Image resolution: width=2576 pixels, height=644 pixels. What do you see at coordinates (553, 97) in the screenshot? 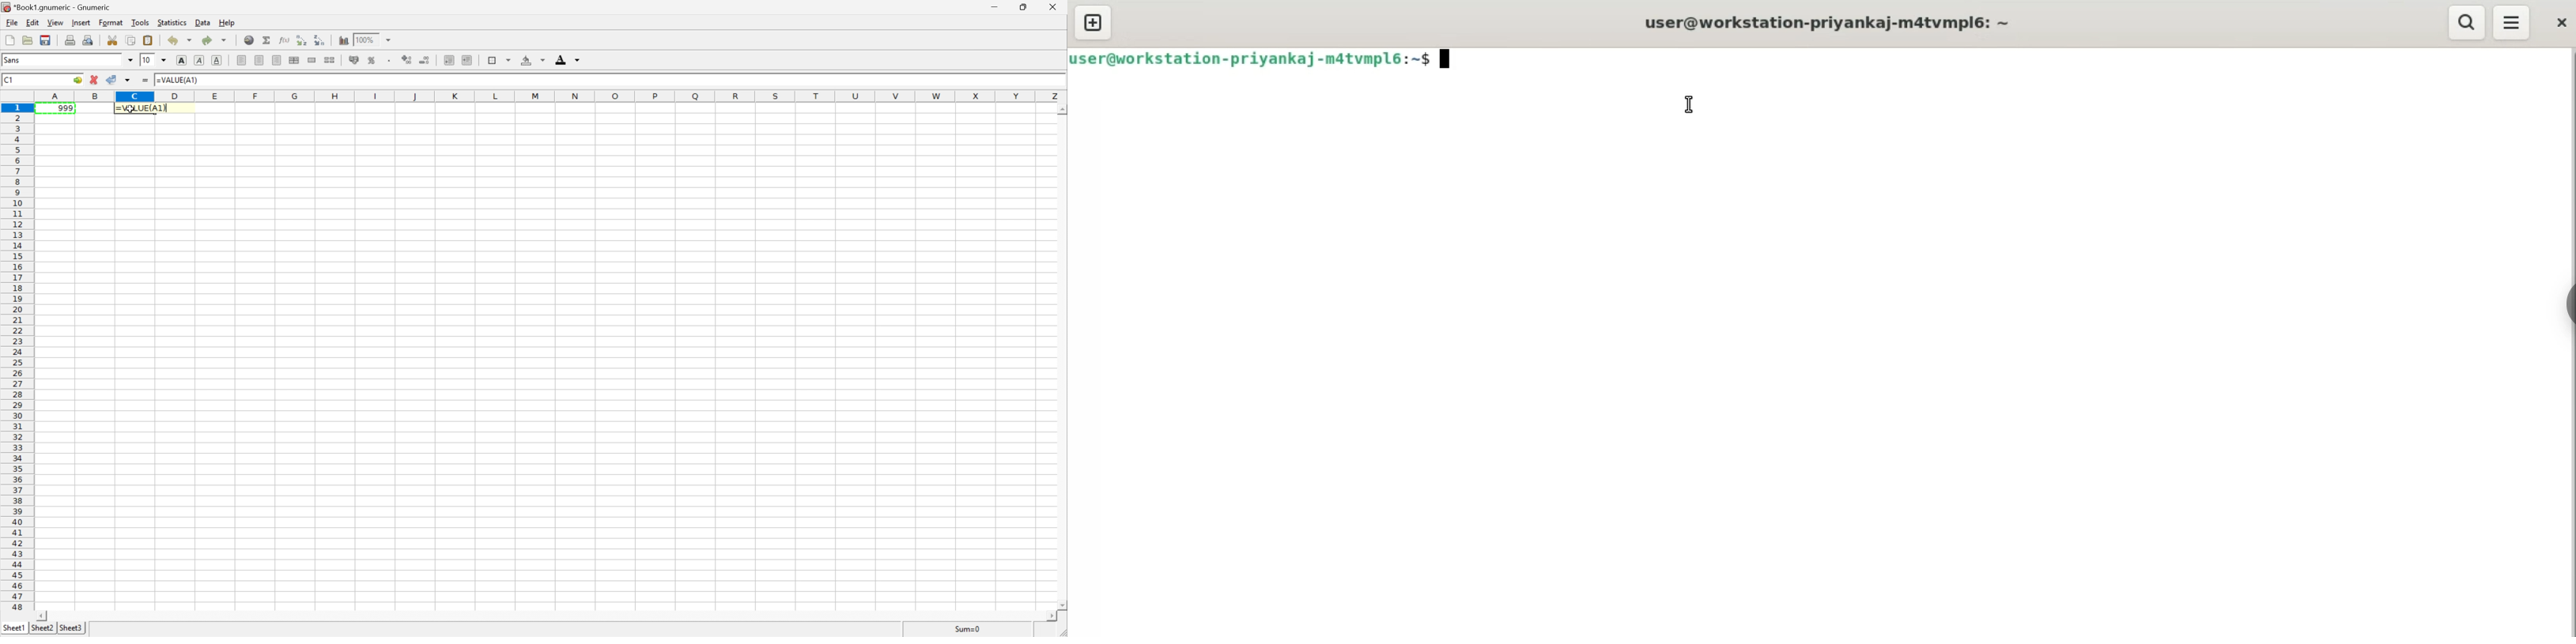
I see `column names` at bounding box center [553, 97].